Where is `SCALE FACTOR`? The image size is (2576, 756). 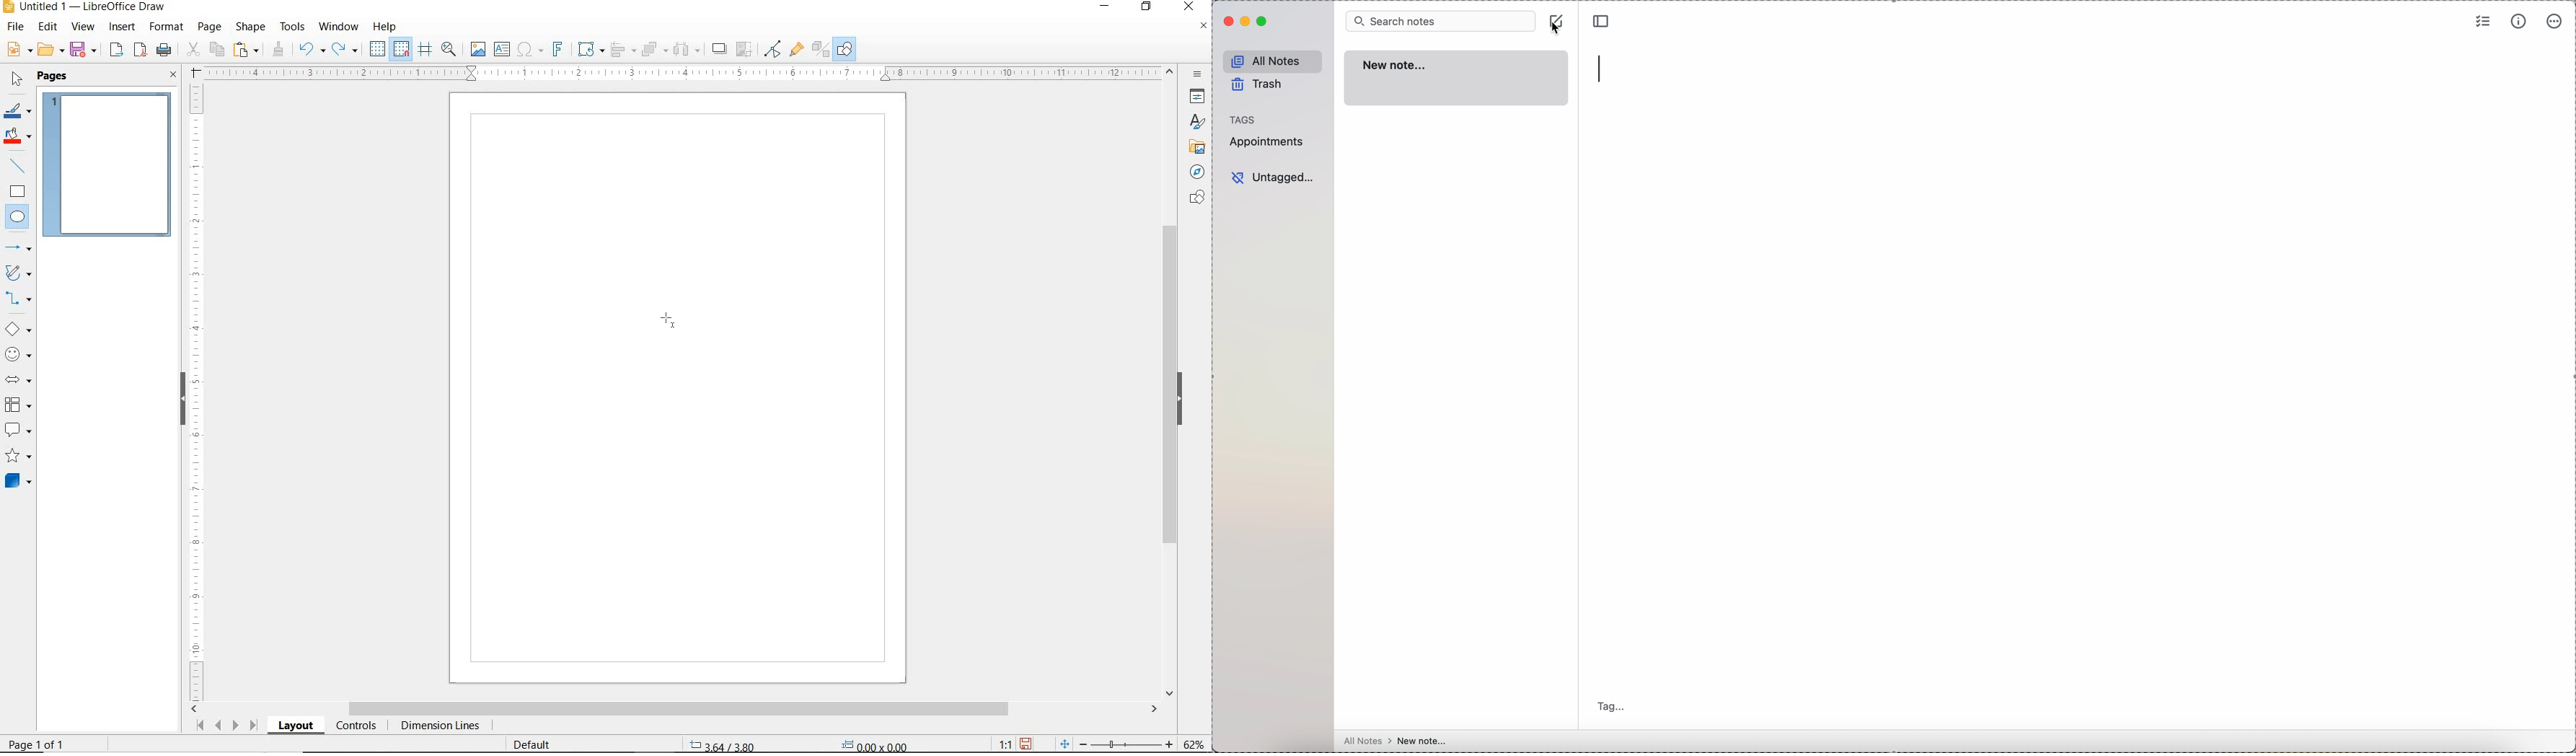
SCALE FACTOR is located at coordinates (998, 744).